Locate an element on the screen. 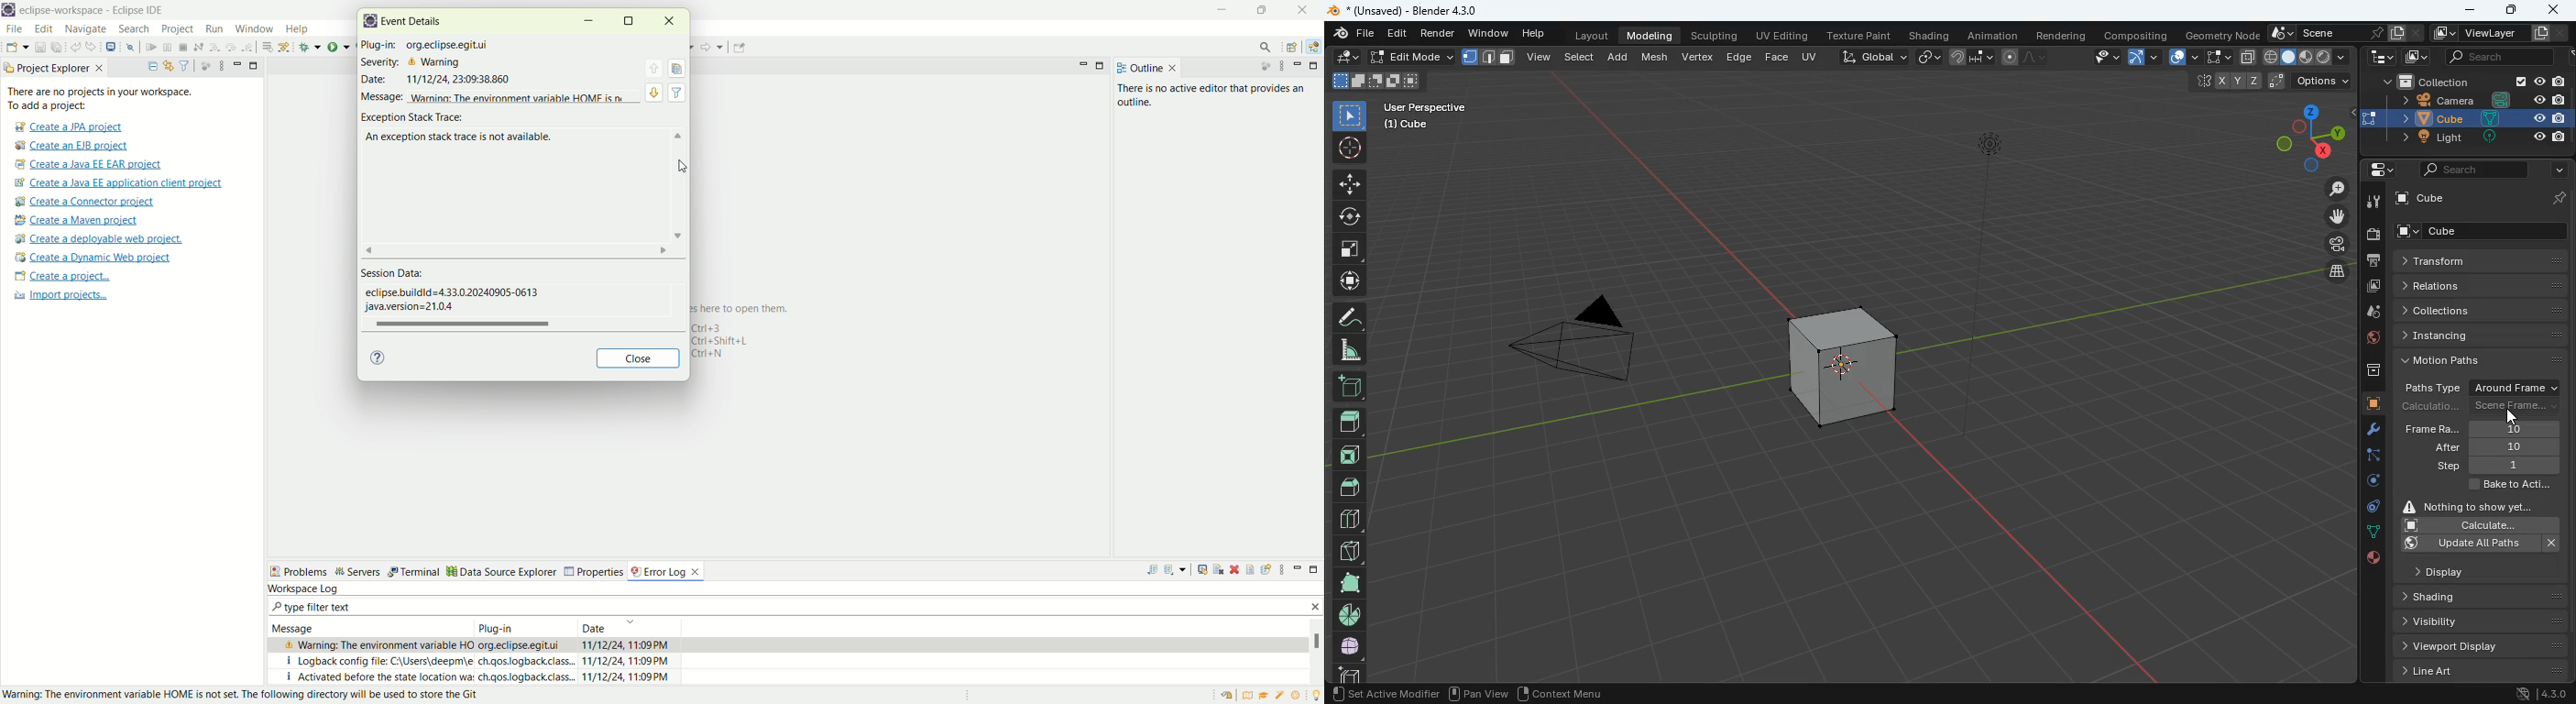  around frame is located at coordinates (2520, 386).